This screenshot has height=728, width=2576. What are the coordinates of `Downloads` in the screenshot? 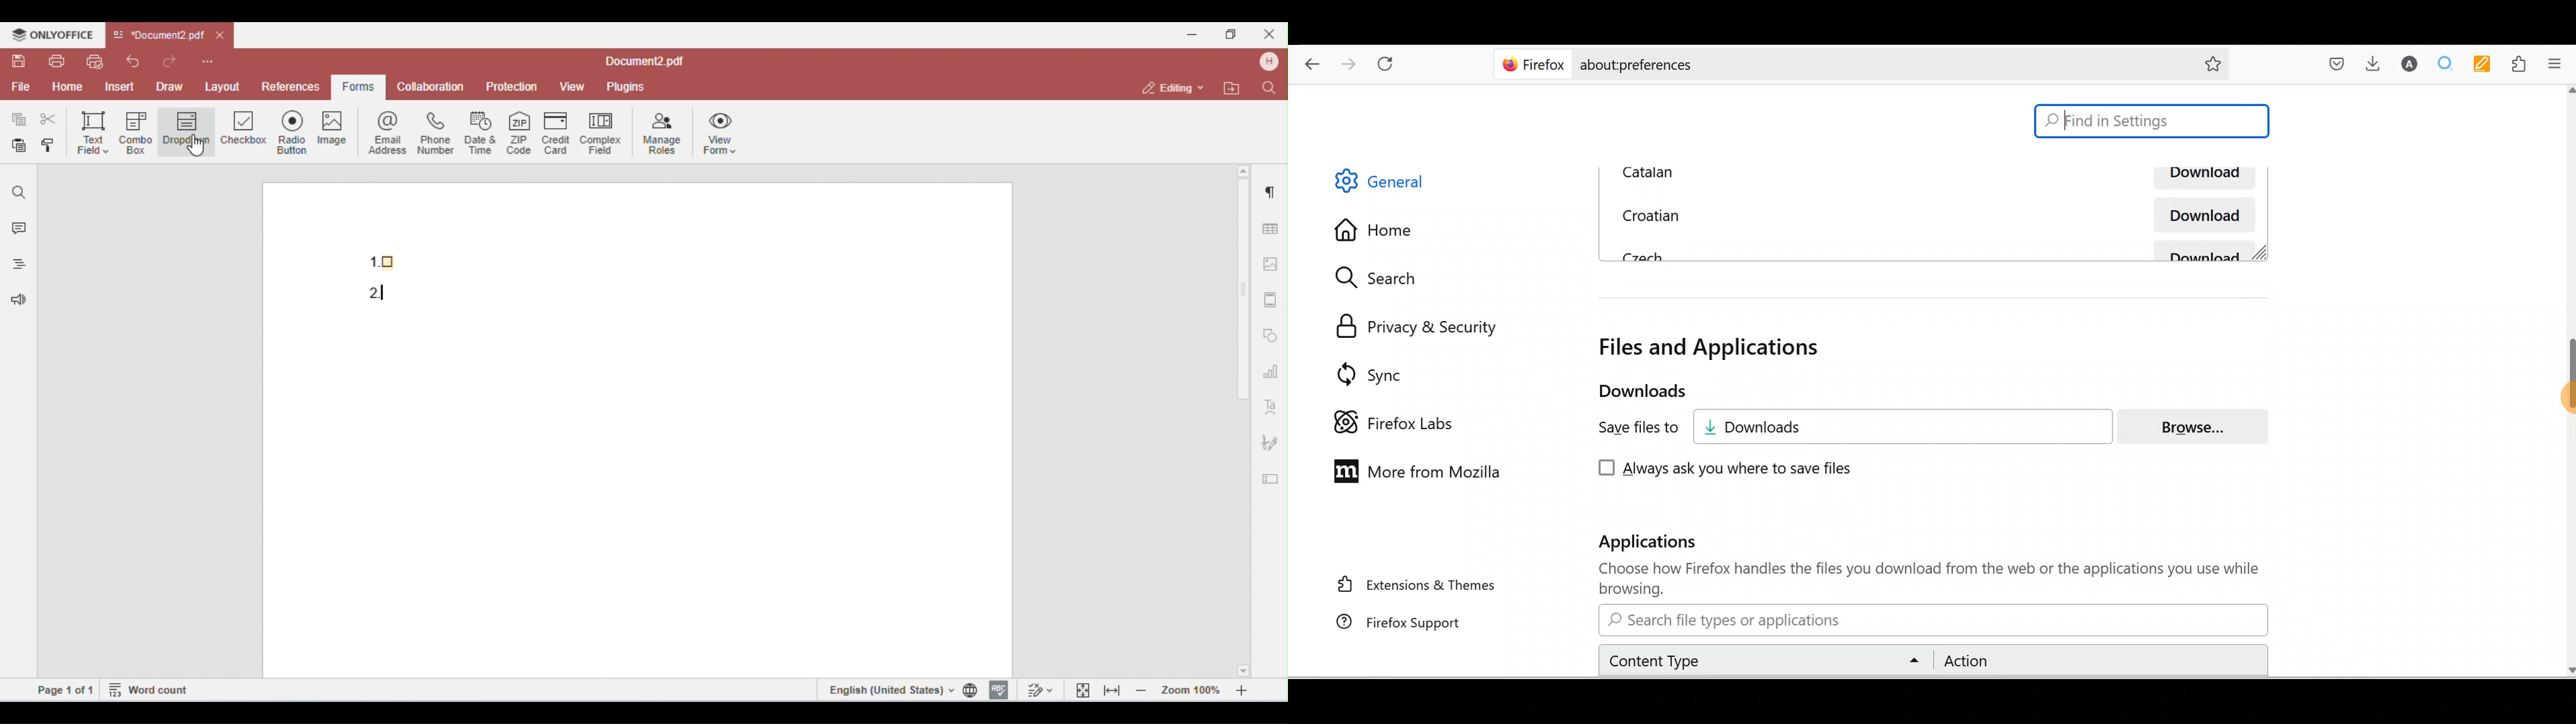 It's located at (1913, 426).